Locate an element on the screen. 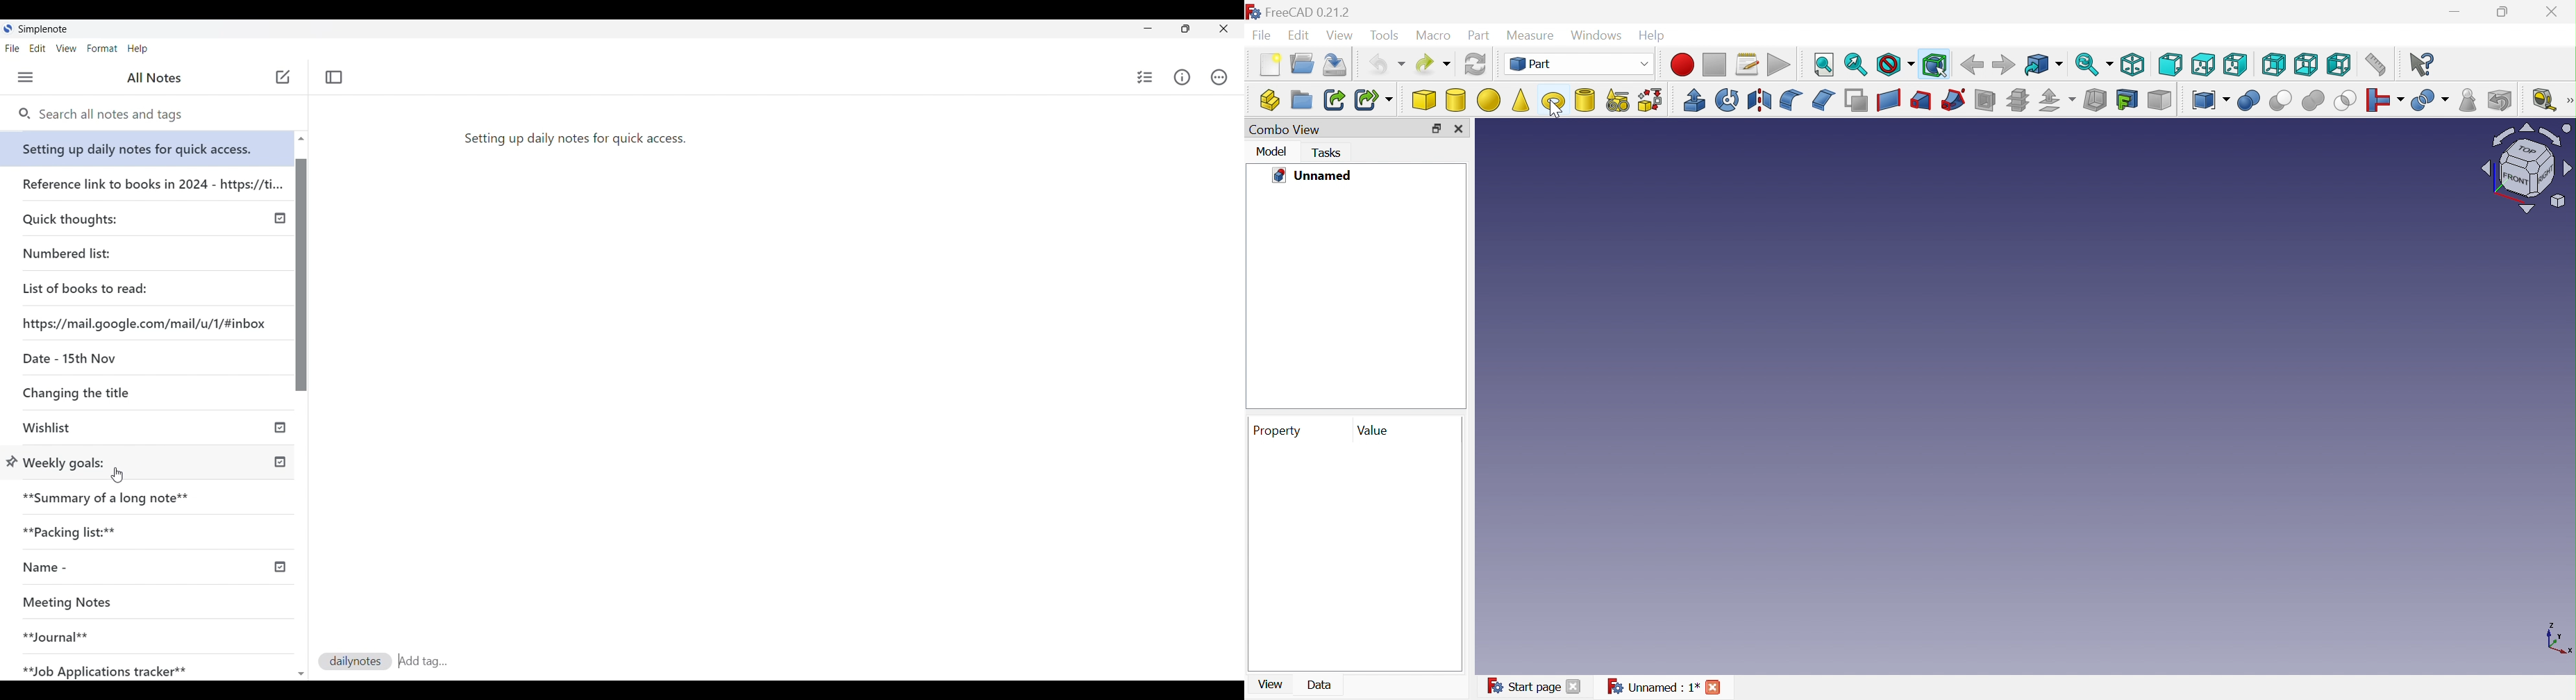 This screenshot has height=700, width=2576. cursor is located at coordinates (1555, 113).